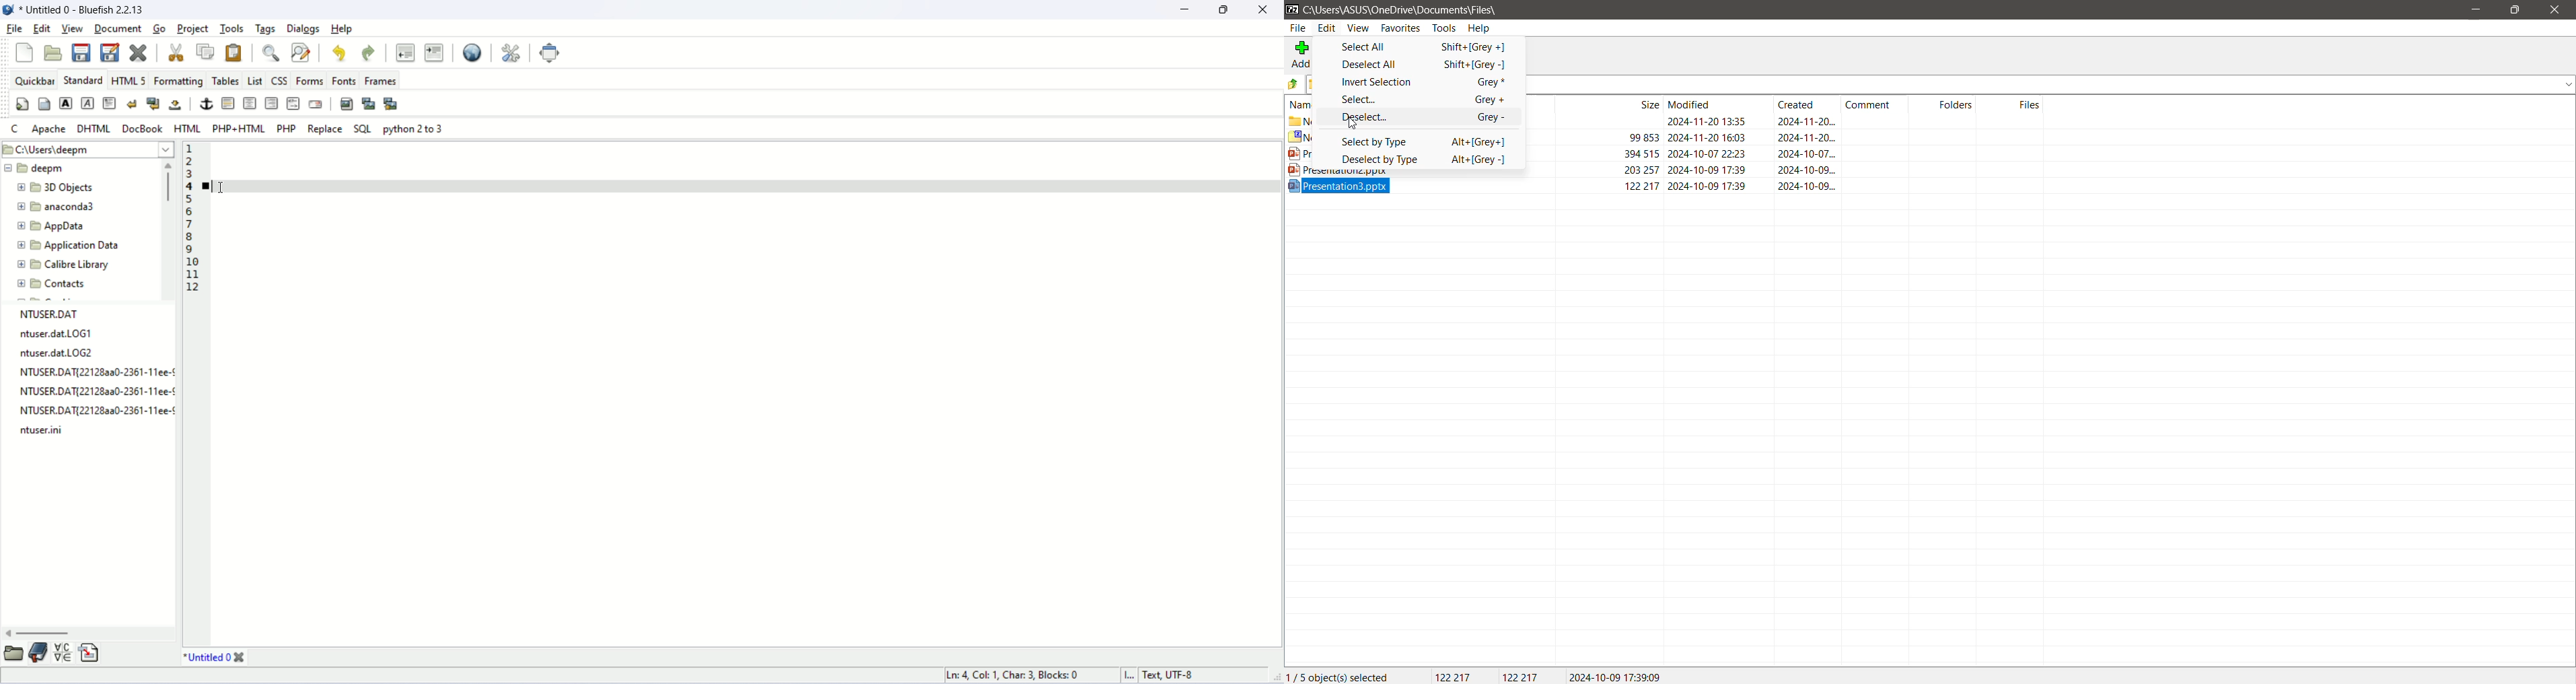 Image resolution: width=2576 pixels, height=700 pixels. Describe the element at coordinates (215, 657) in the screenshot. I see `title` at that location.